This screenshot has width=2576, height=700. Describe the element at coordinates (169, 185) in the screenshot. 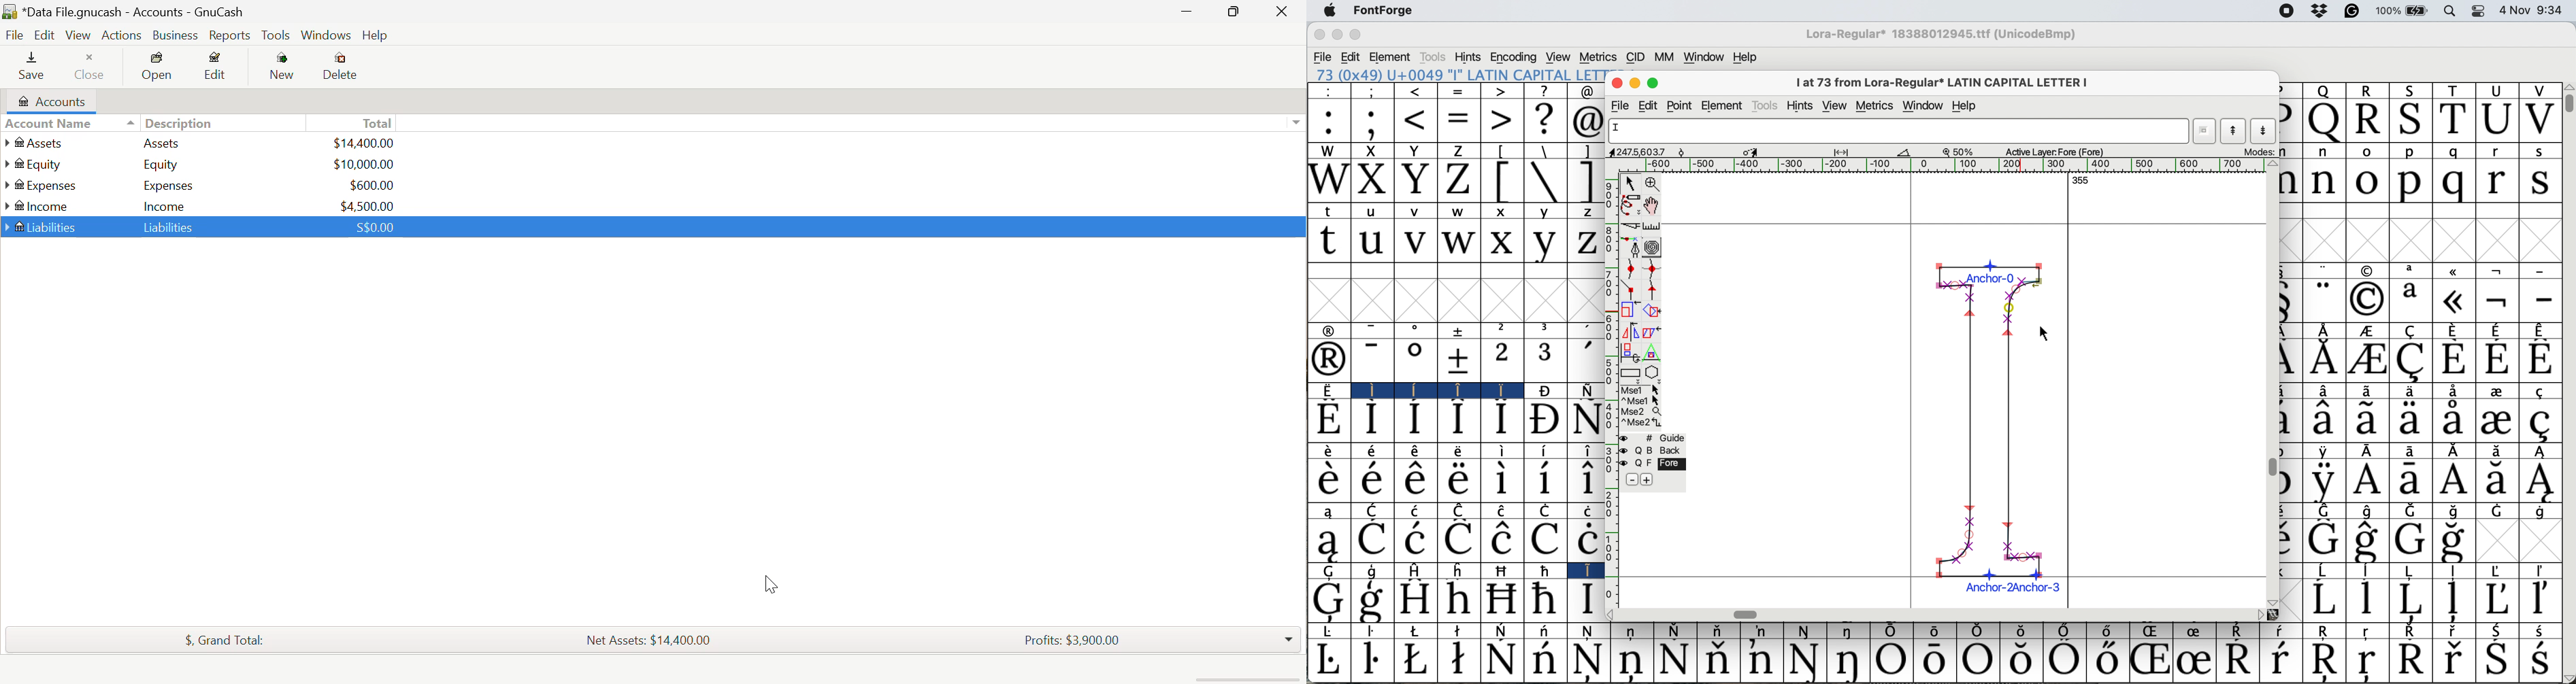

I see `Expenses` at that location.